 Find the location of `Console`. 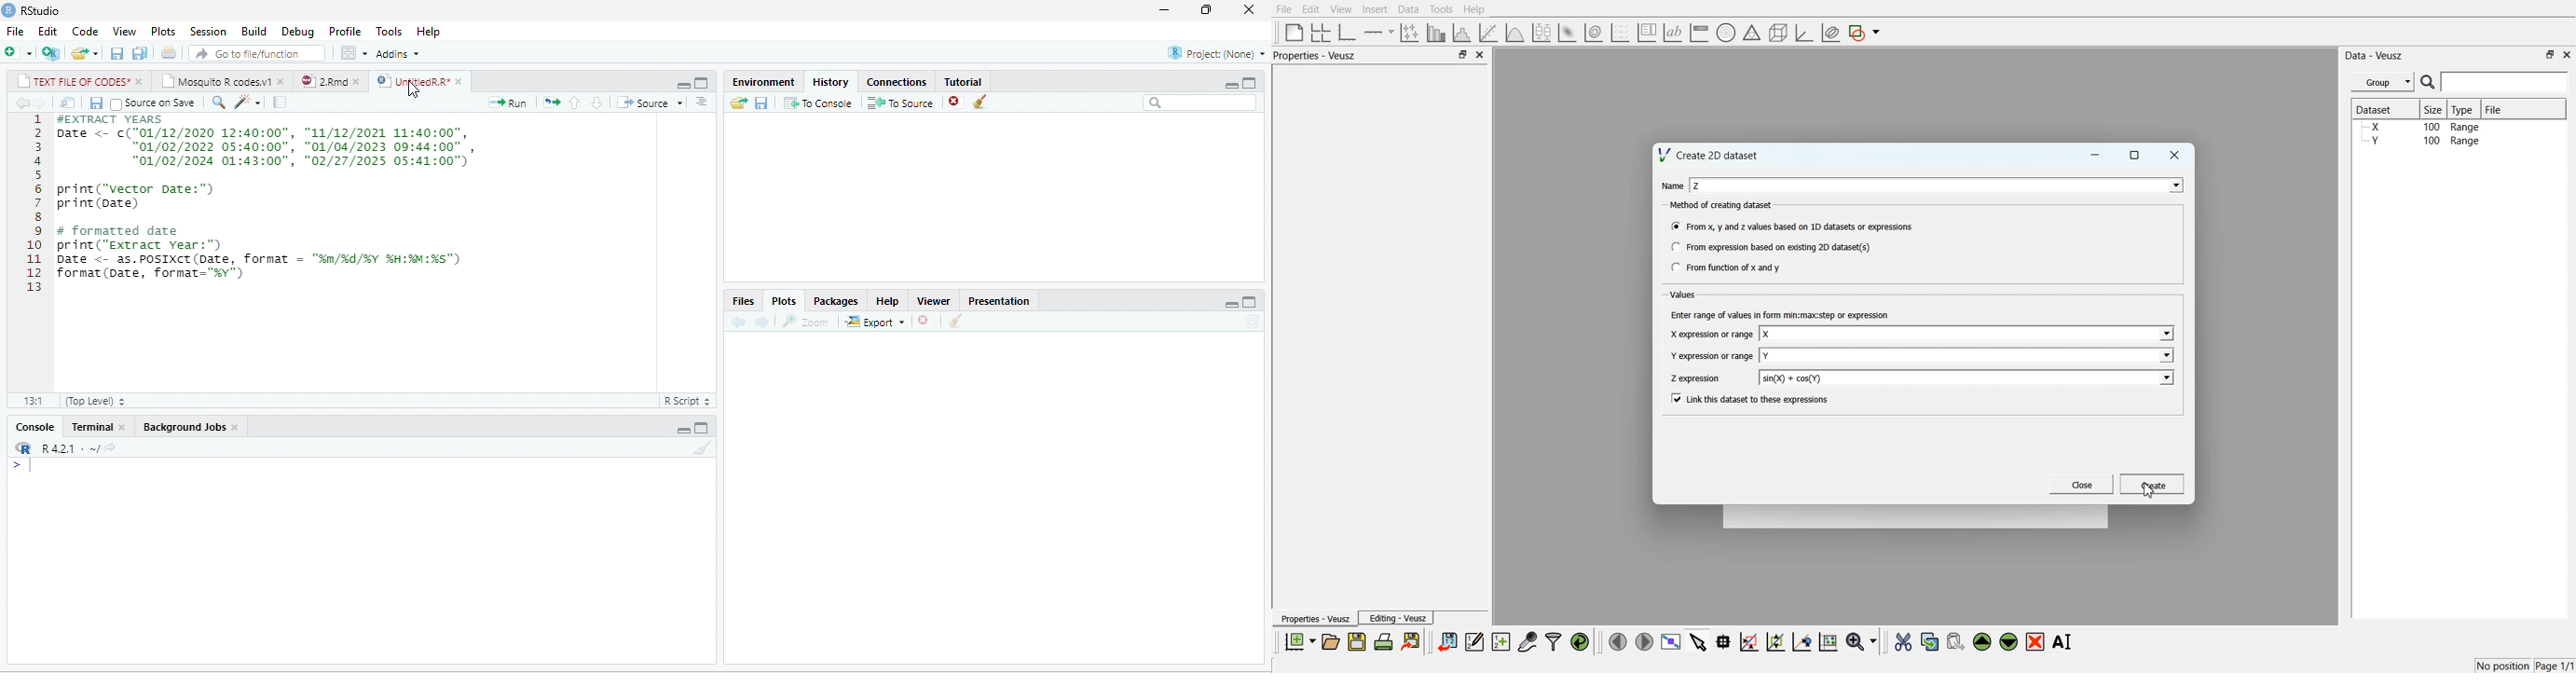

Console is located at coordinates (34, 427).